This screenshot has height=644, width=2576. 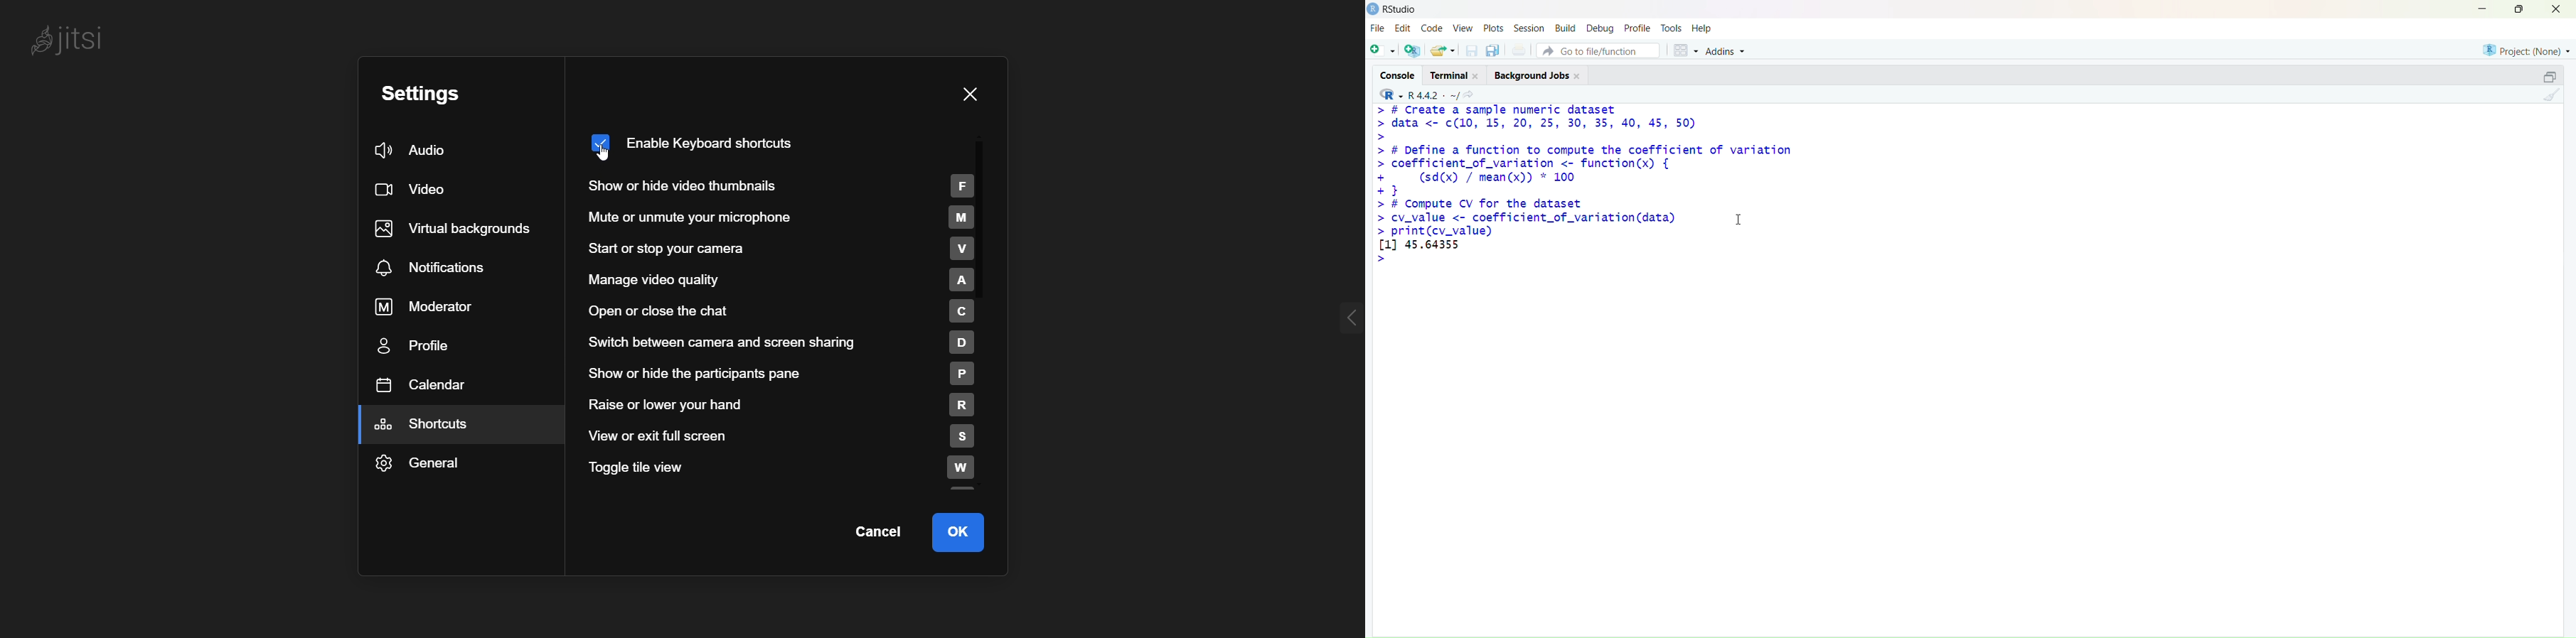 I want to click on show or hide thumbnails, so click(x=785, y=185).